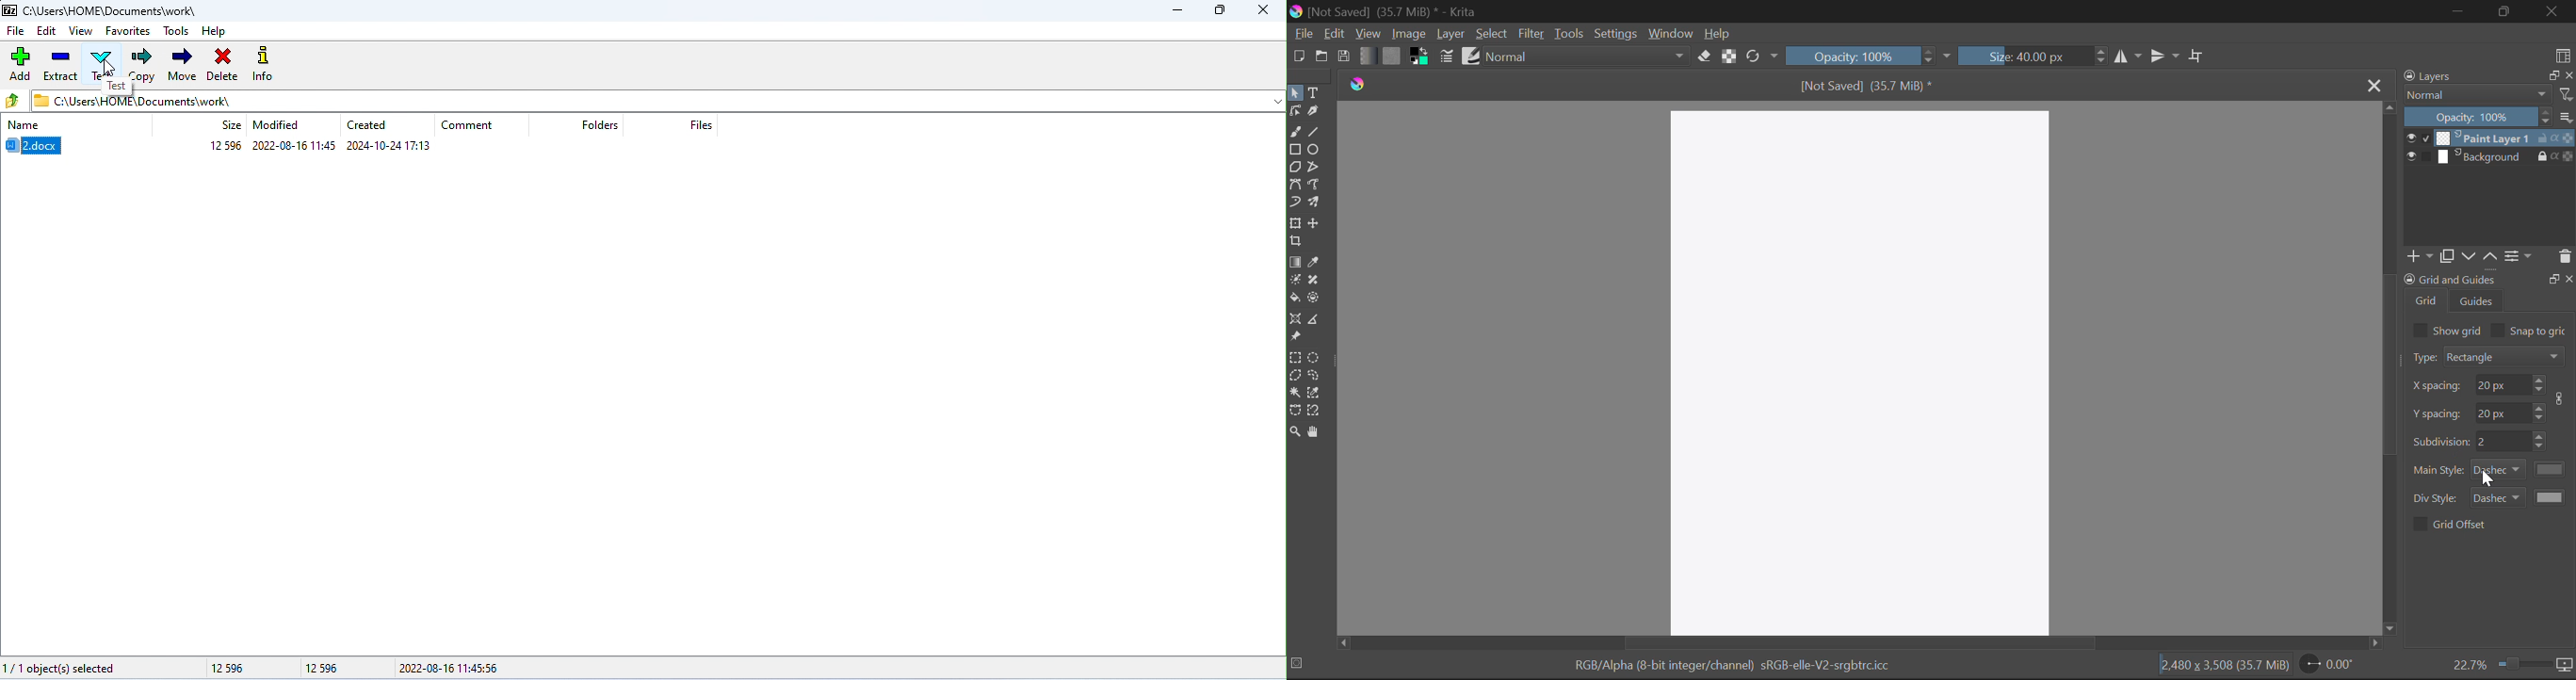  Describe the element at coordinates (276, 125) in the screenshot. I see `modified` at that location.